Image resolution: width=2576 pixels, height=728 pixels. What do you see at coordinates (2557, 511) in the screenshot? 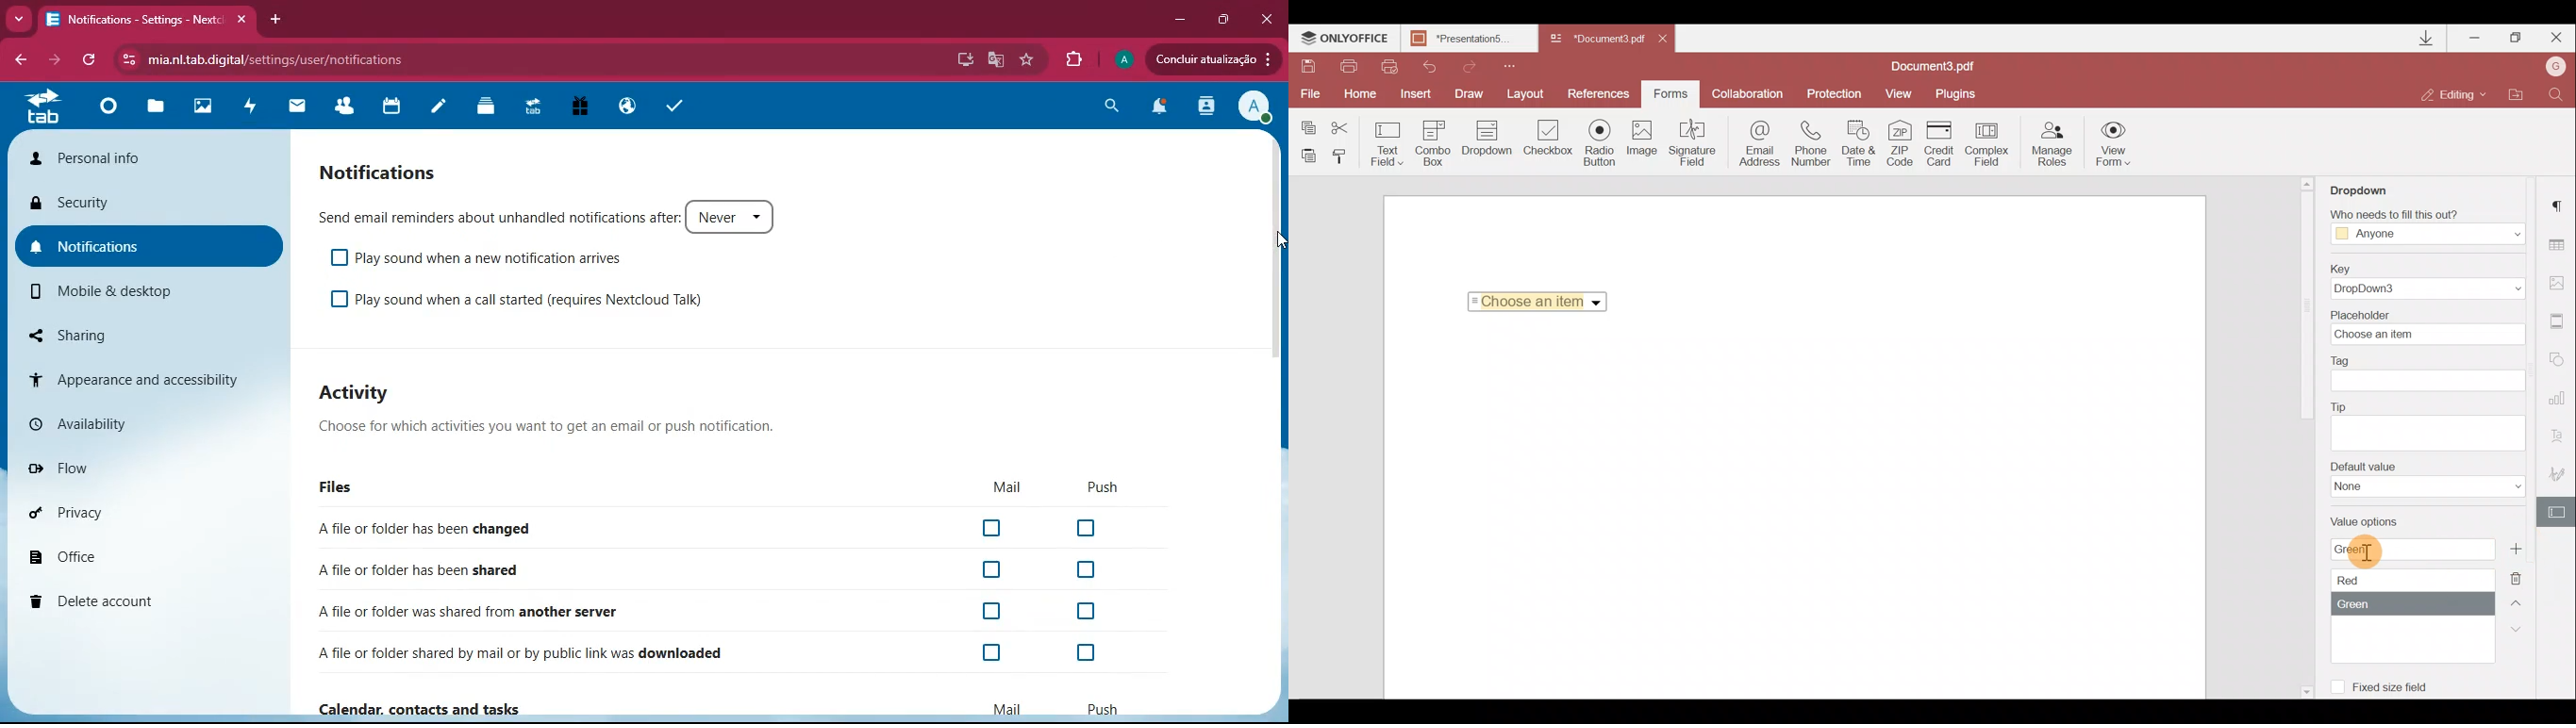
I see `Form settings` at bounding box center [2557, 511].